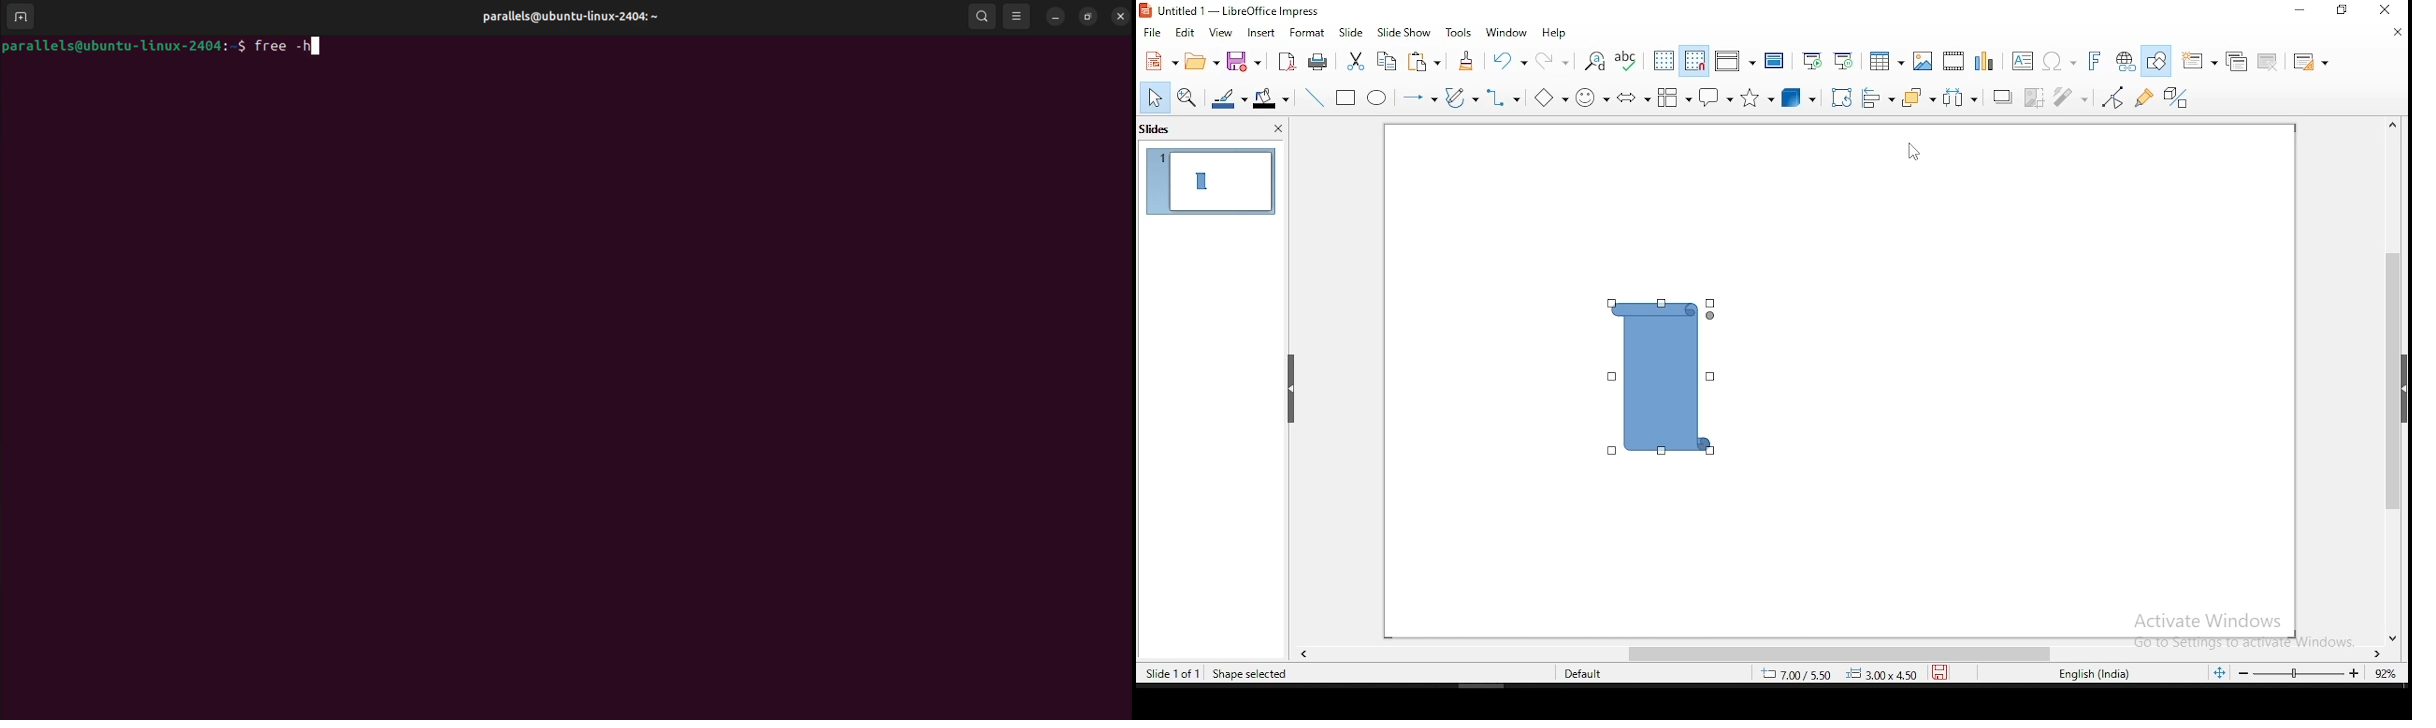 This screenshot has height=728, width=2436. What do you see at coordinates (1755, 97) in the screenshot?
I see `stars and banners` at bounding box center [1755, 97].